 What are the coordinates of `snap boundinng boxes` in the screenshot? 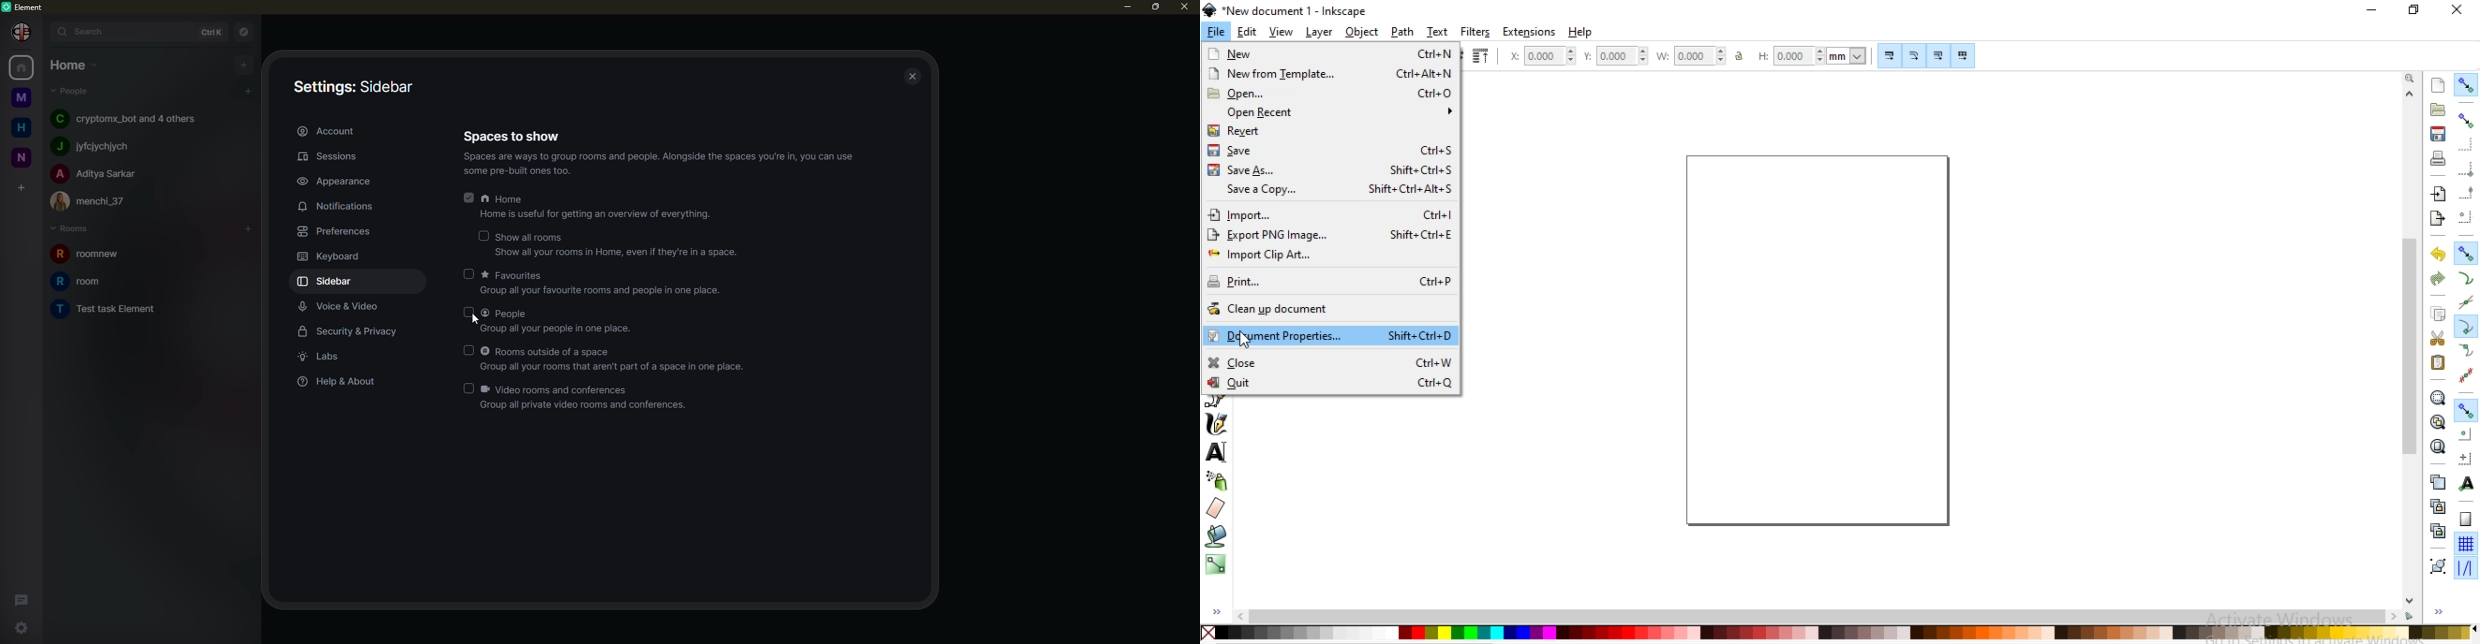 It's located at (2465, 121).